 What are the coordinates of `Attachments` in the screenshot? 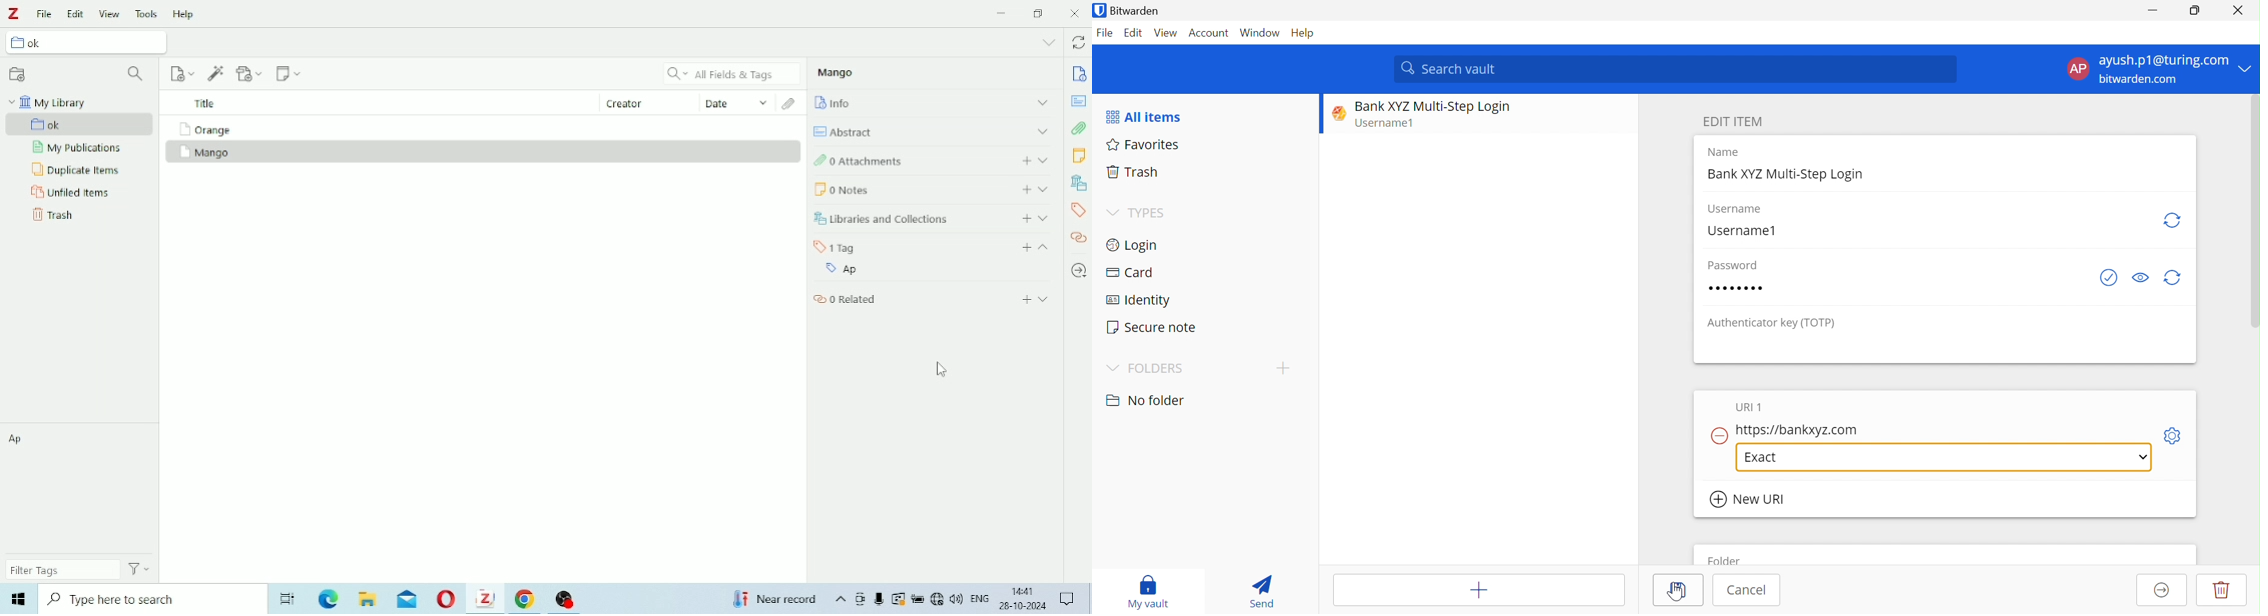 It's located at (932, 159).